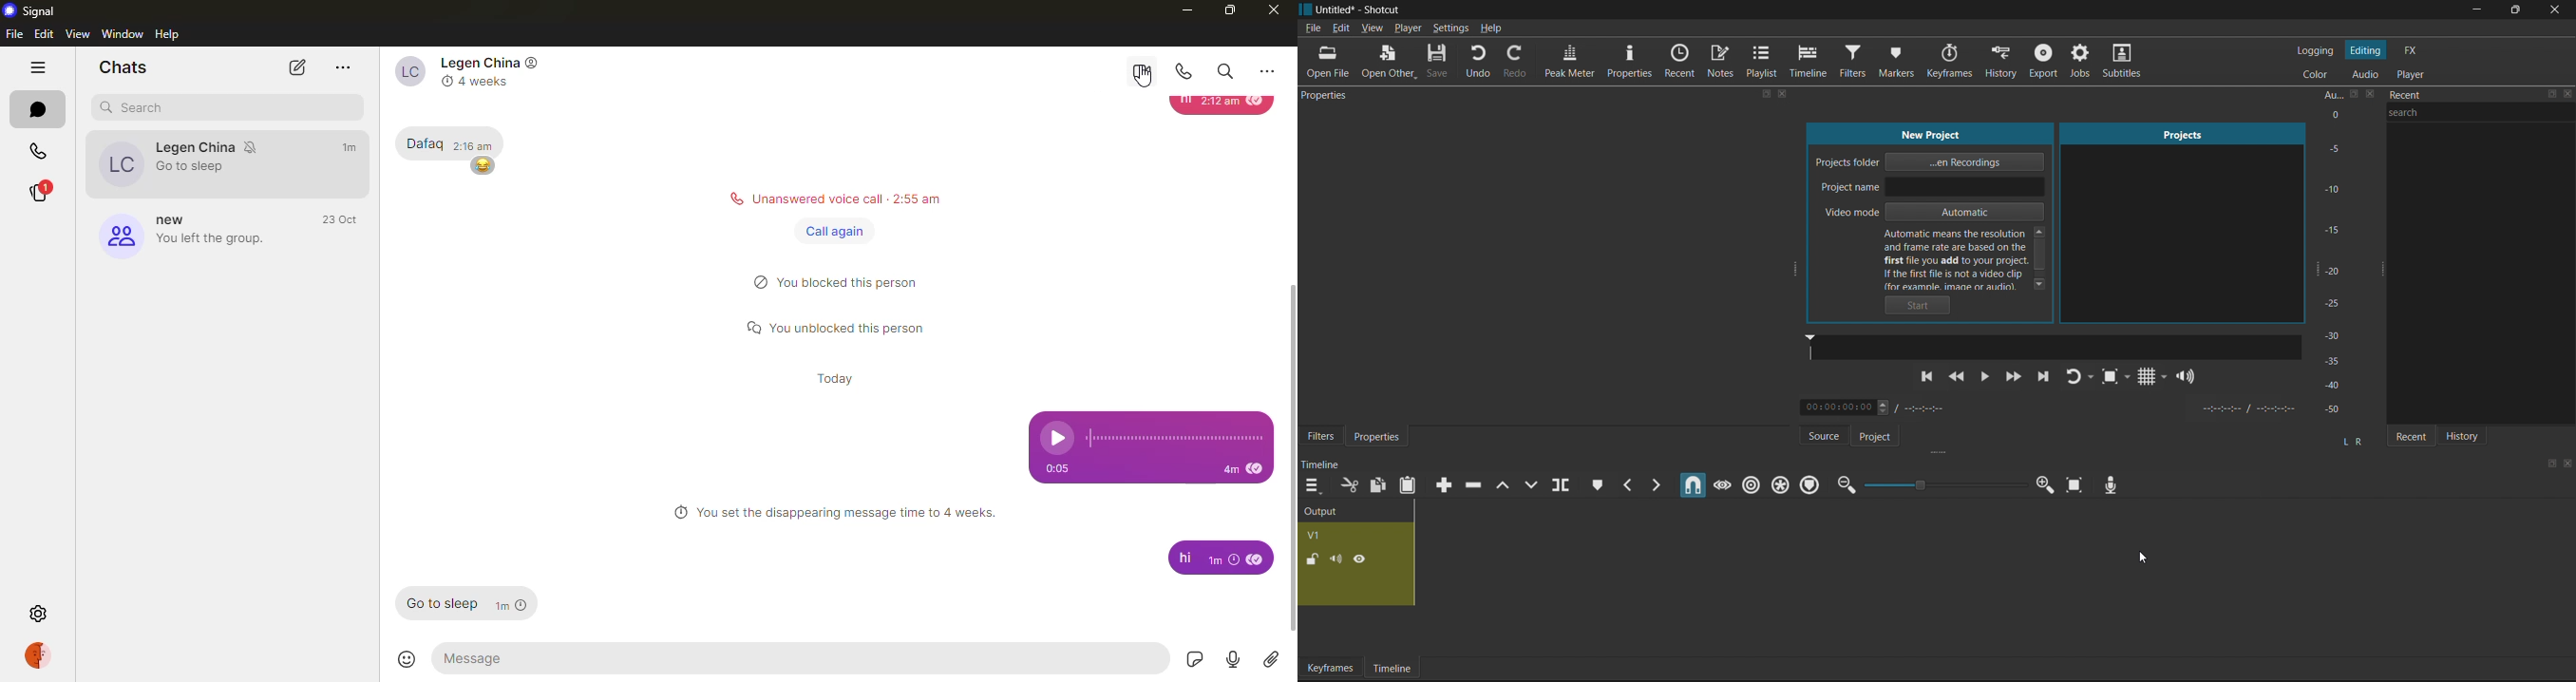 The image size is (2576, 700). Describe the element at coordinates (1392, 668) in the screenshot. I see `Timeline` at that location.